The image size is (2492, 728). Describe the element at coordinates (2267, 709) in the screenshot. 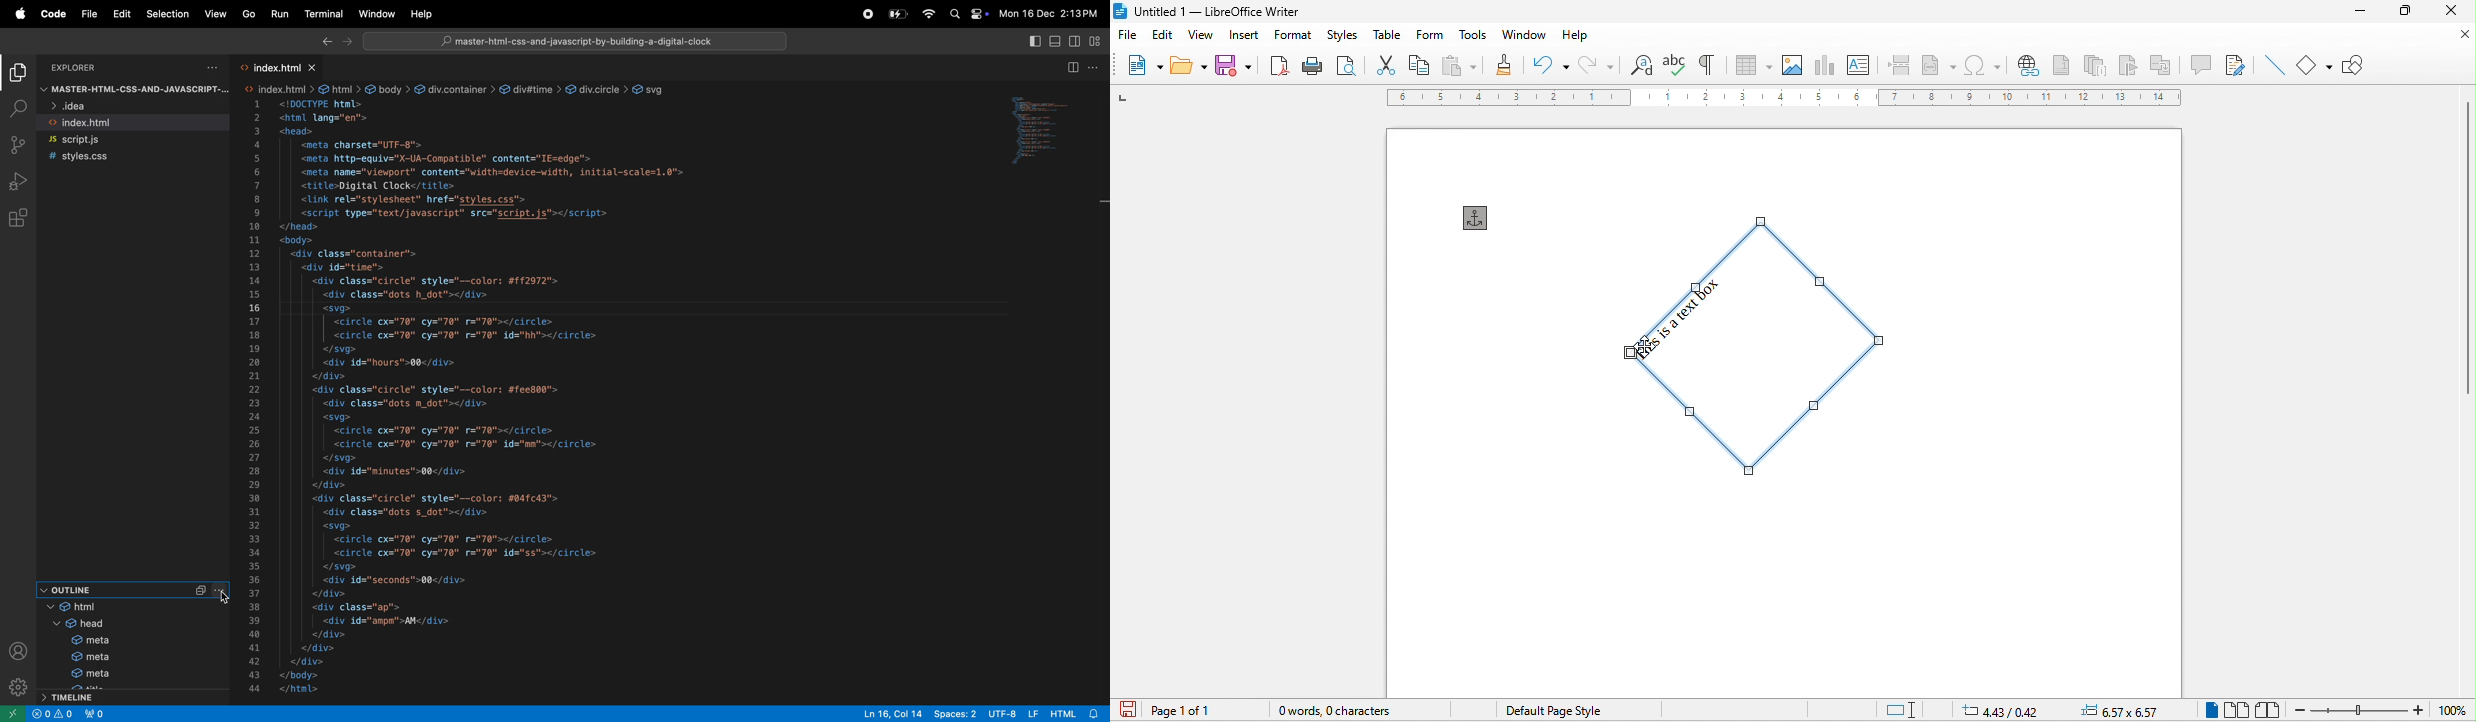

I see `book view` at that location.